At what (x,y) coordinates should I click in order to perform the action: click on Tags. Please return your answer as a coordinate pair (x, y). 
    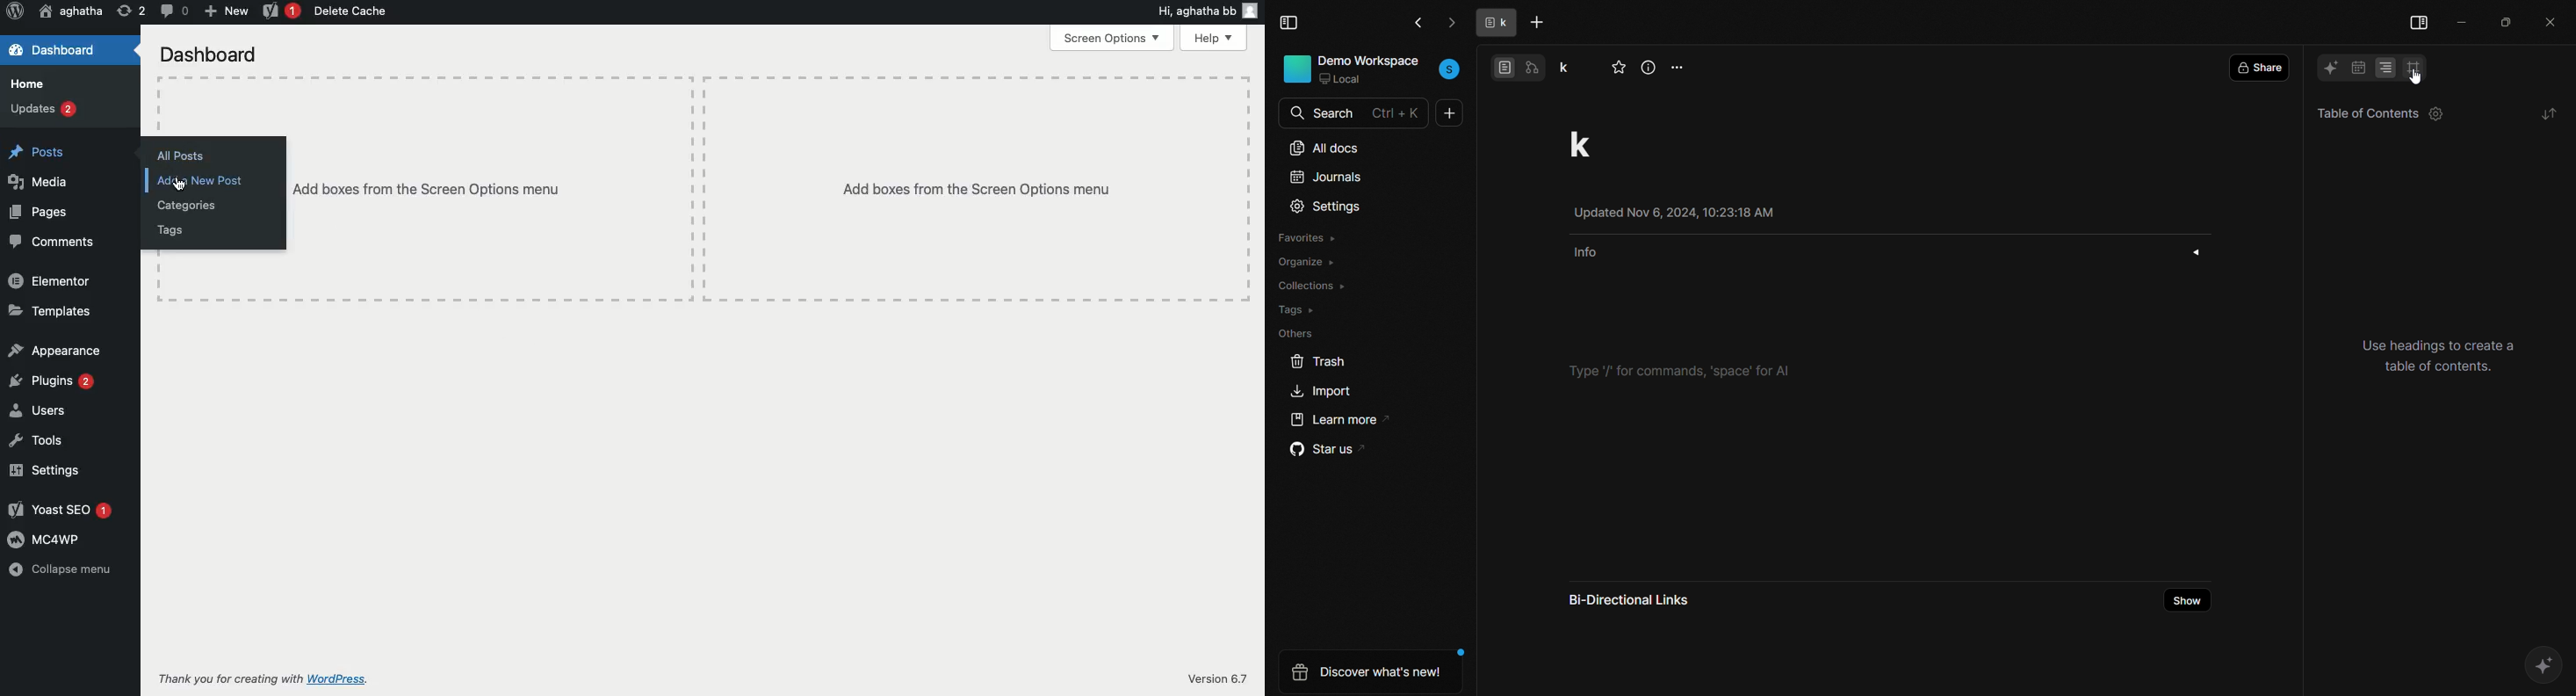
    Looking at the image, I should click on (170, 231).